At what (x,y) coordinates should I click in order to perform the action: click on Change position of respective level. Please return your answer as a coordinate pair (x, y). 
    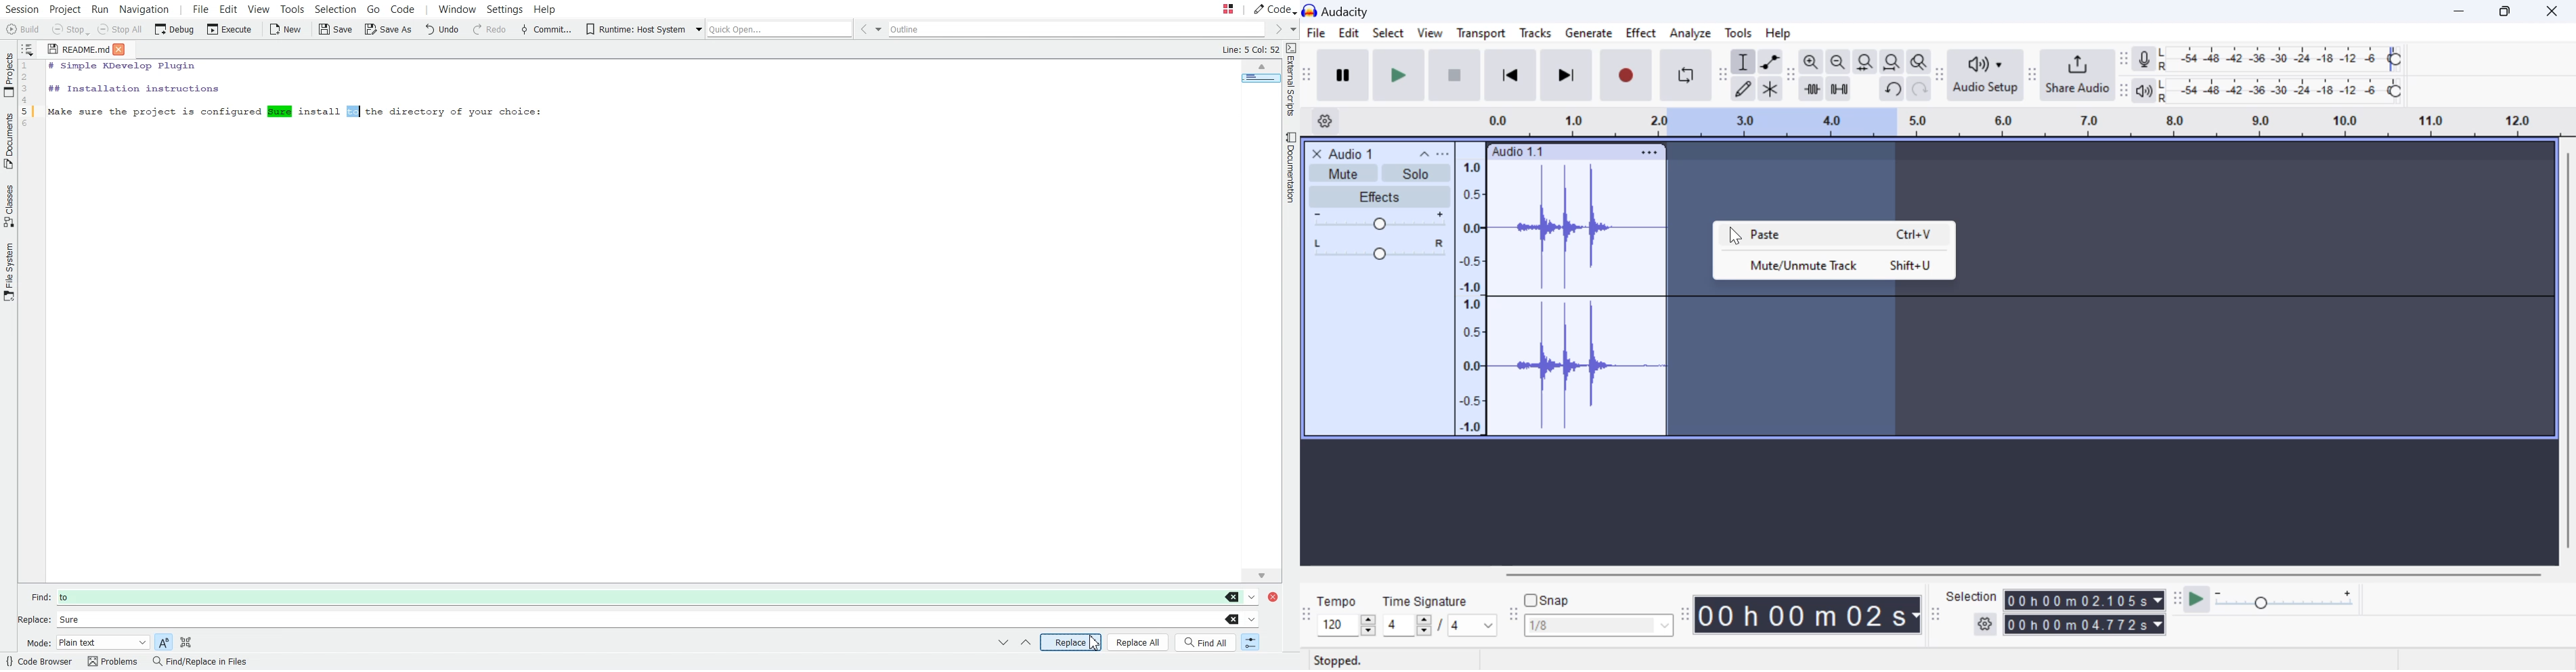
    Looking at the image, I should click on (2125, 74).